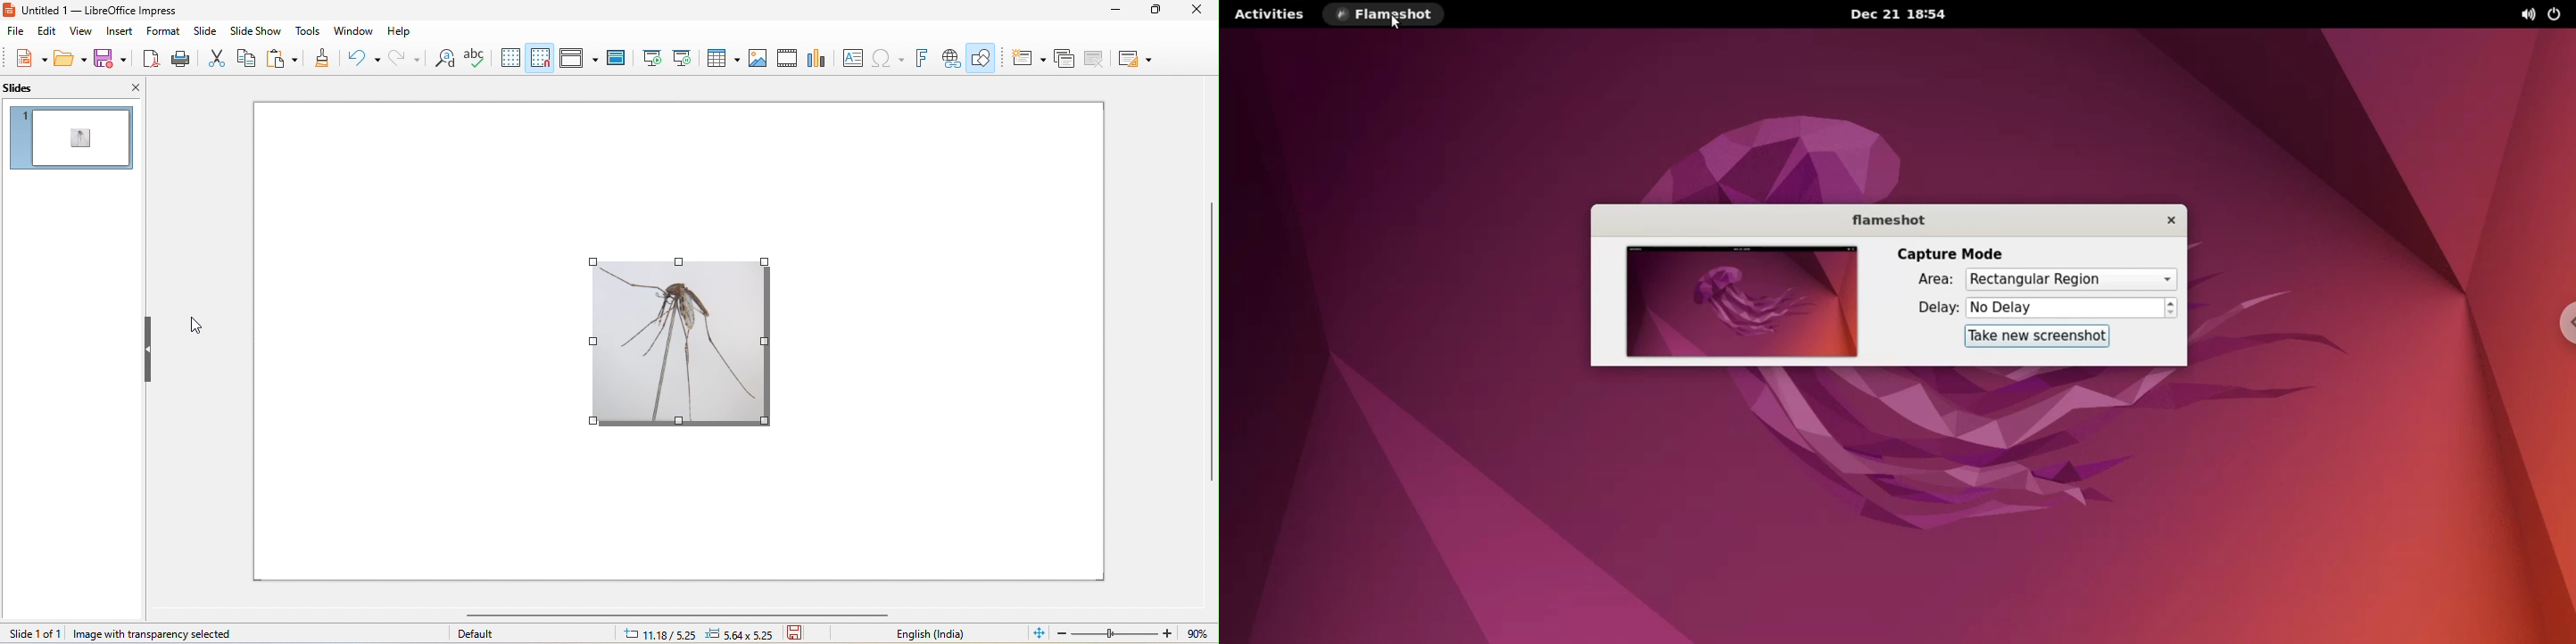  I want to click on save, so click(112, 60).